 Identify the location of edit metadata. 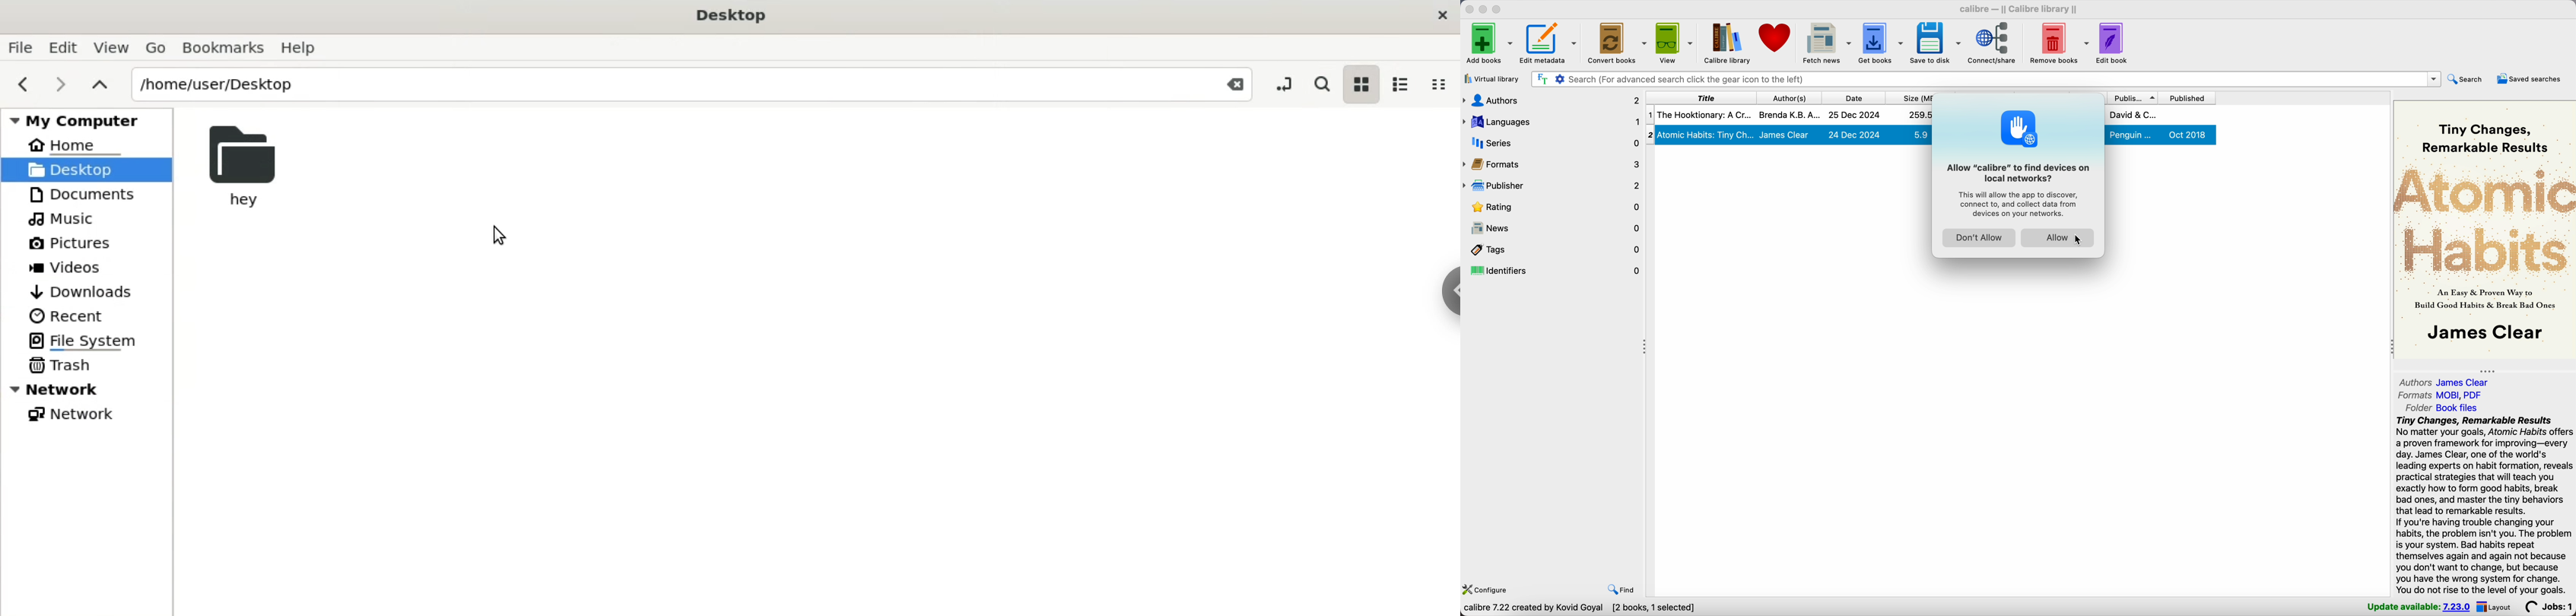
(1551, 44).